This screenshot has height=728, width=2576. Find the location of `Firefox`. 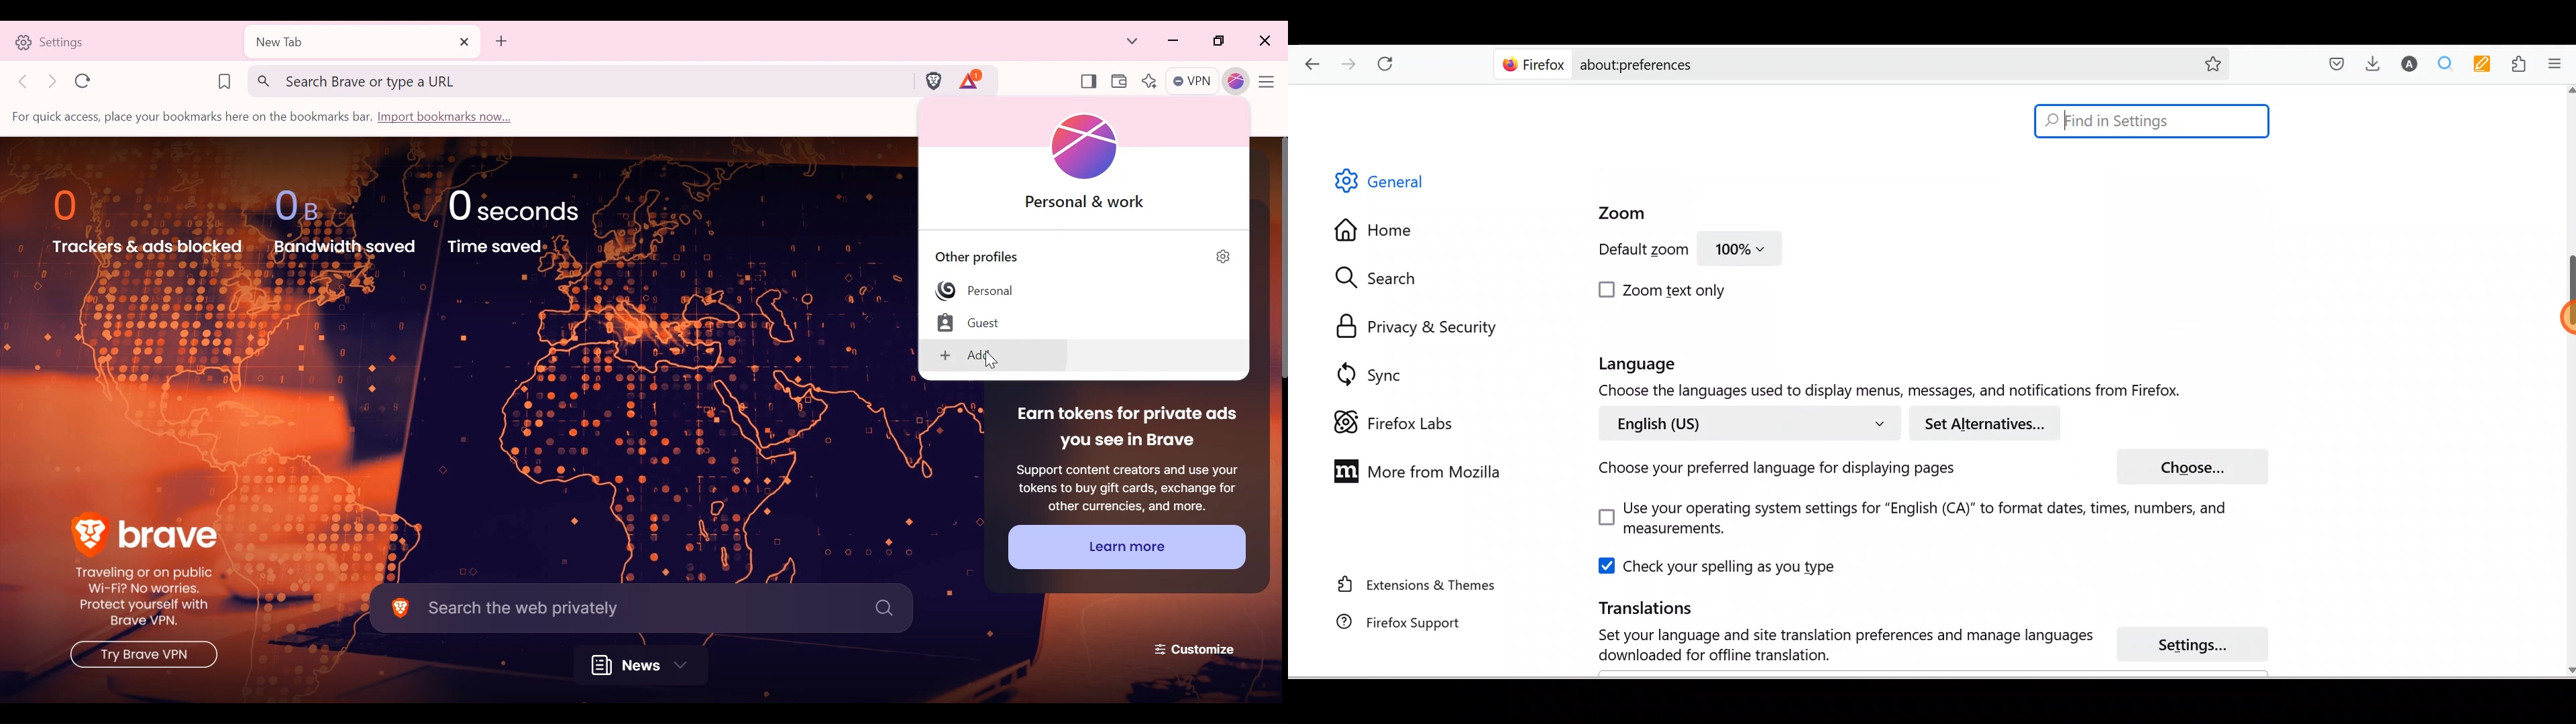

Firefox is located at coordinates (1534, 64).